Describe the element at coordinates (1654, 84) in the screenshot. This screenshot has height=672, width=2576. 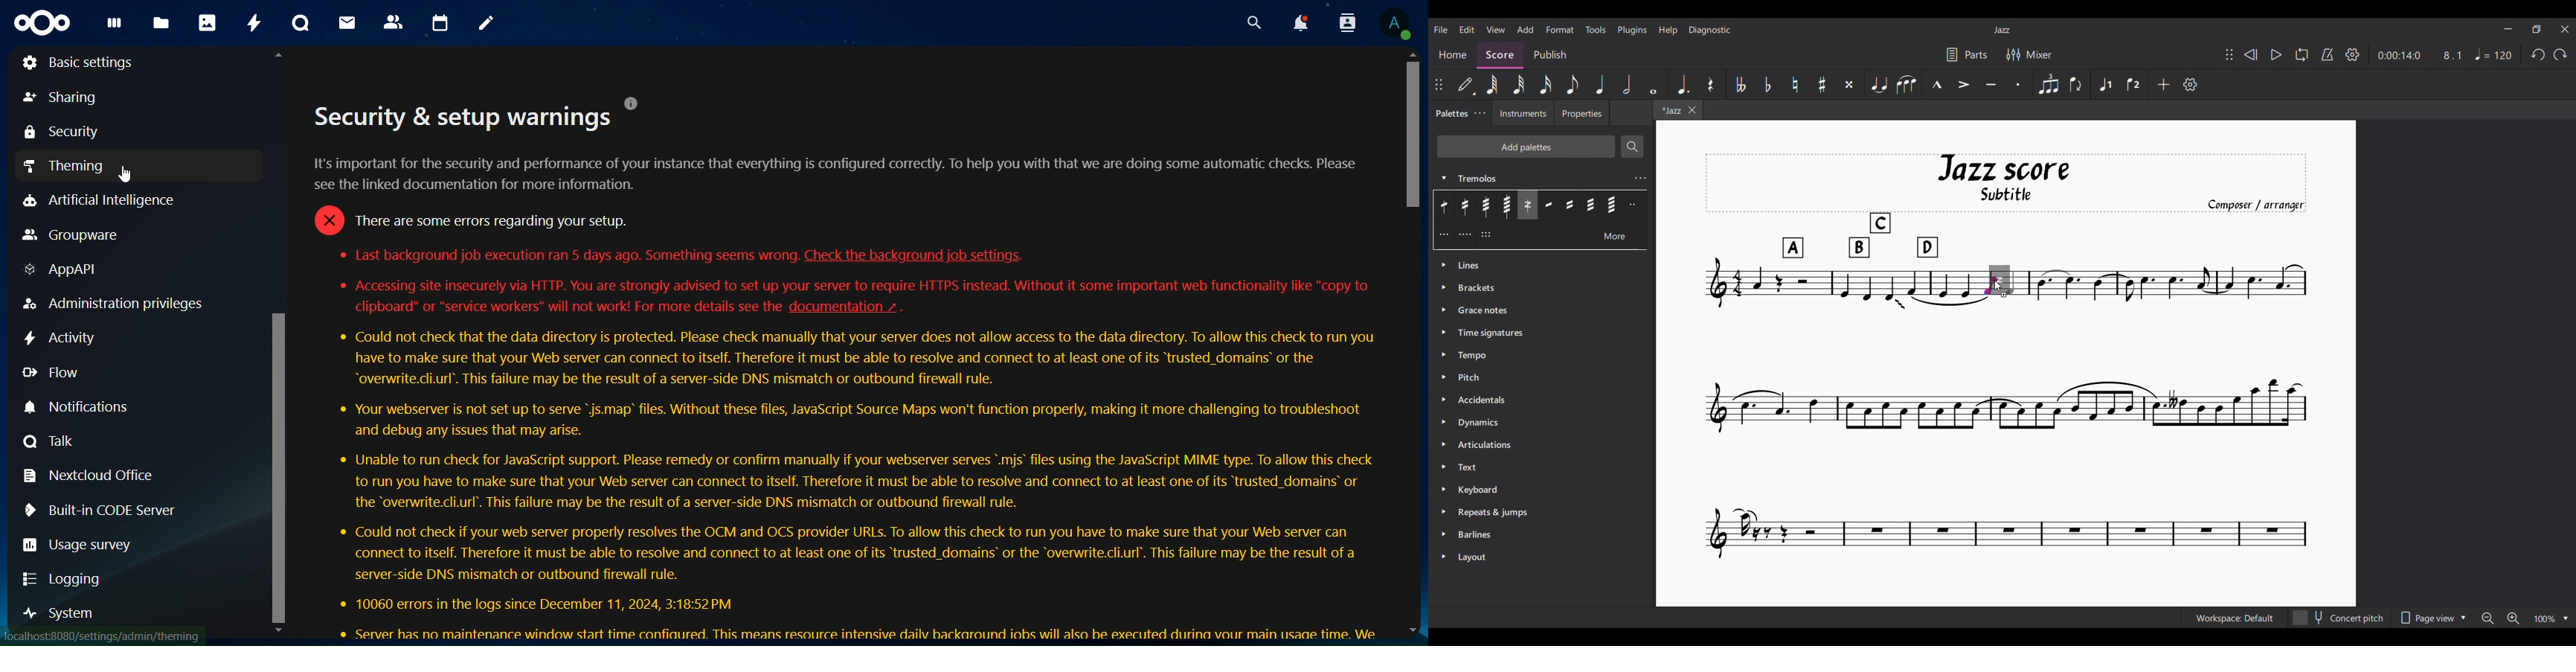
I see `Whole note` at that location.